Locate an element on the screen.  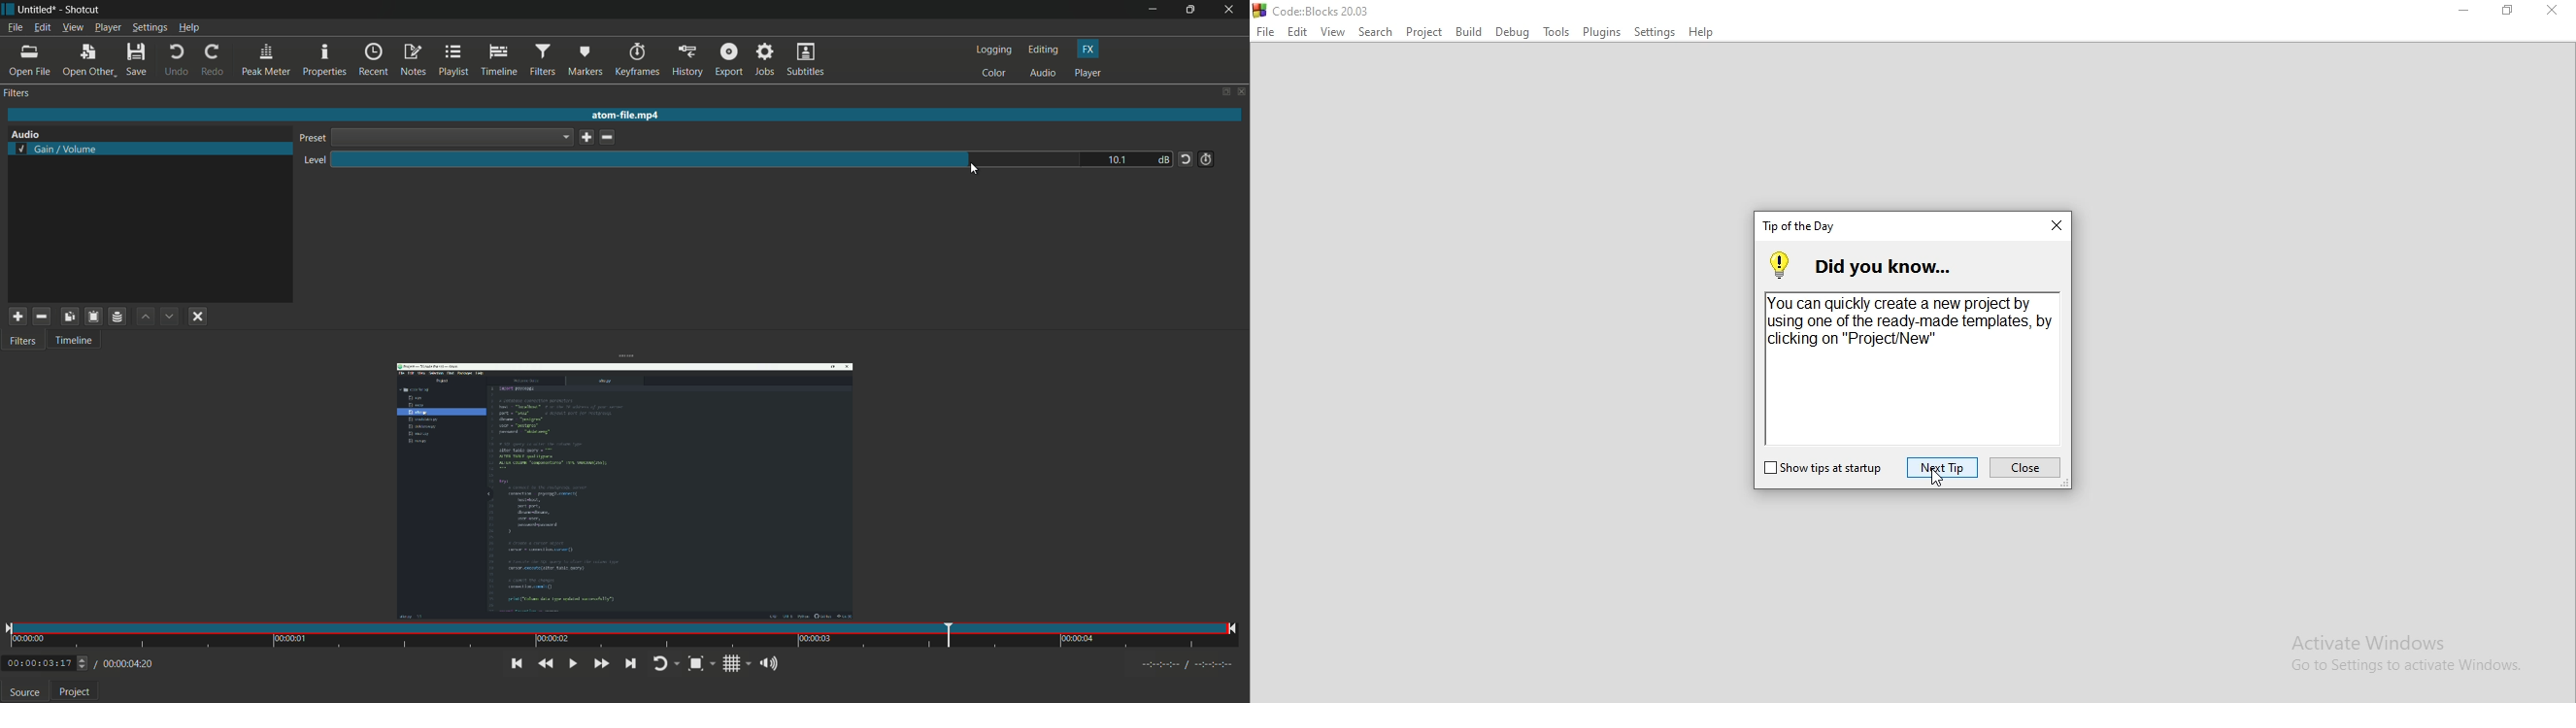
notes is located at coordinates (413, 60).